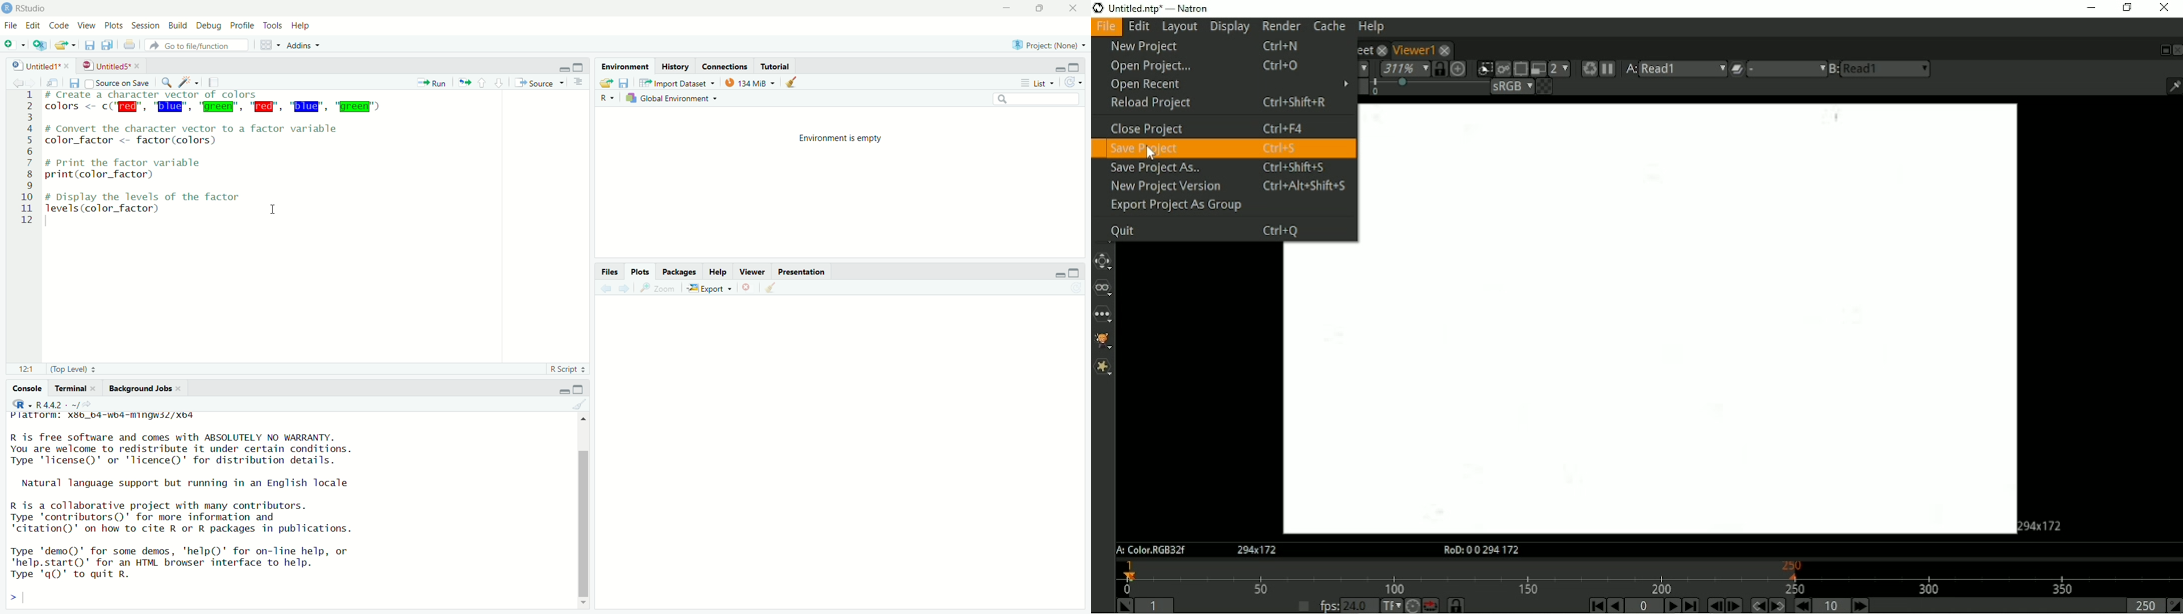  I want to click on # Print the factor variable
print(color_factor), so click(142, 168).